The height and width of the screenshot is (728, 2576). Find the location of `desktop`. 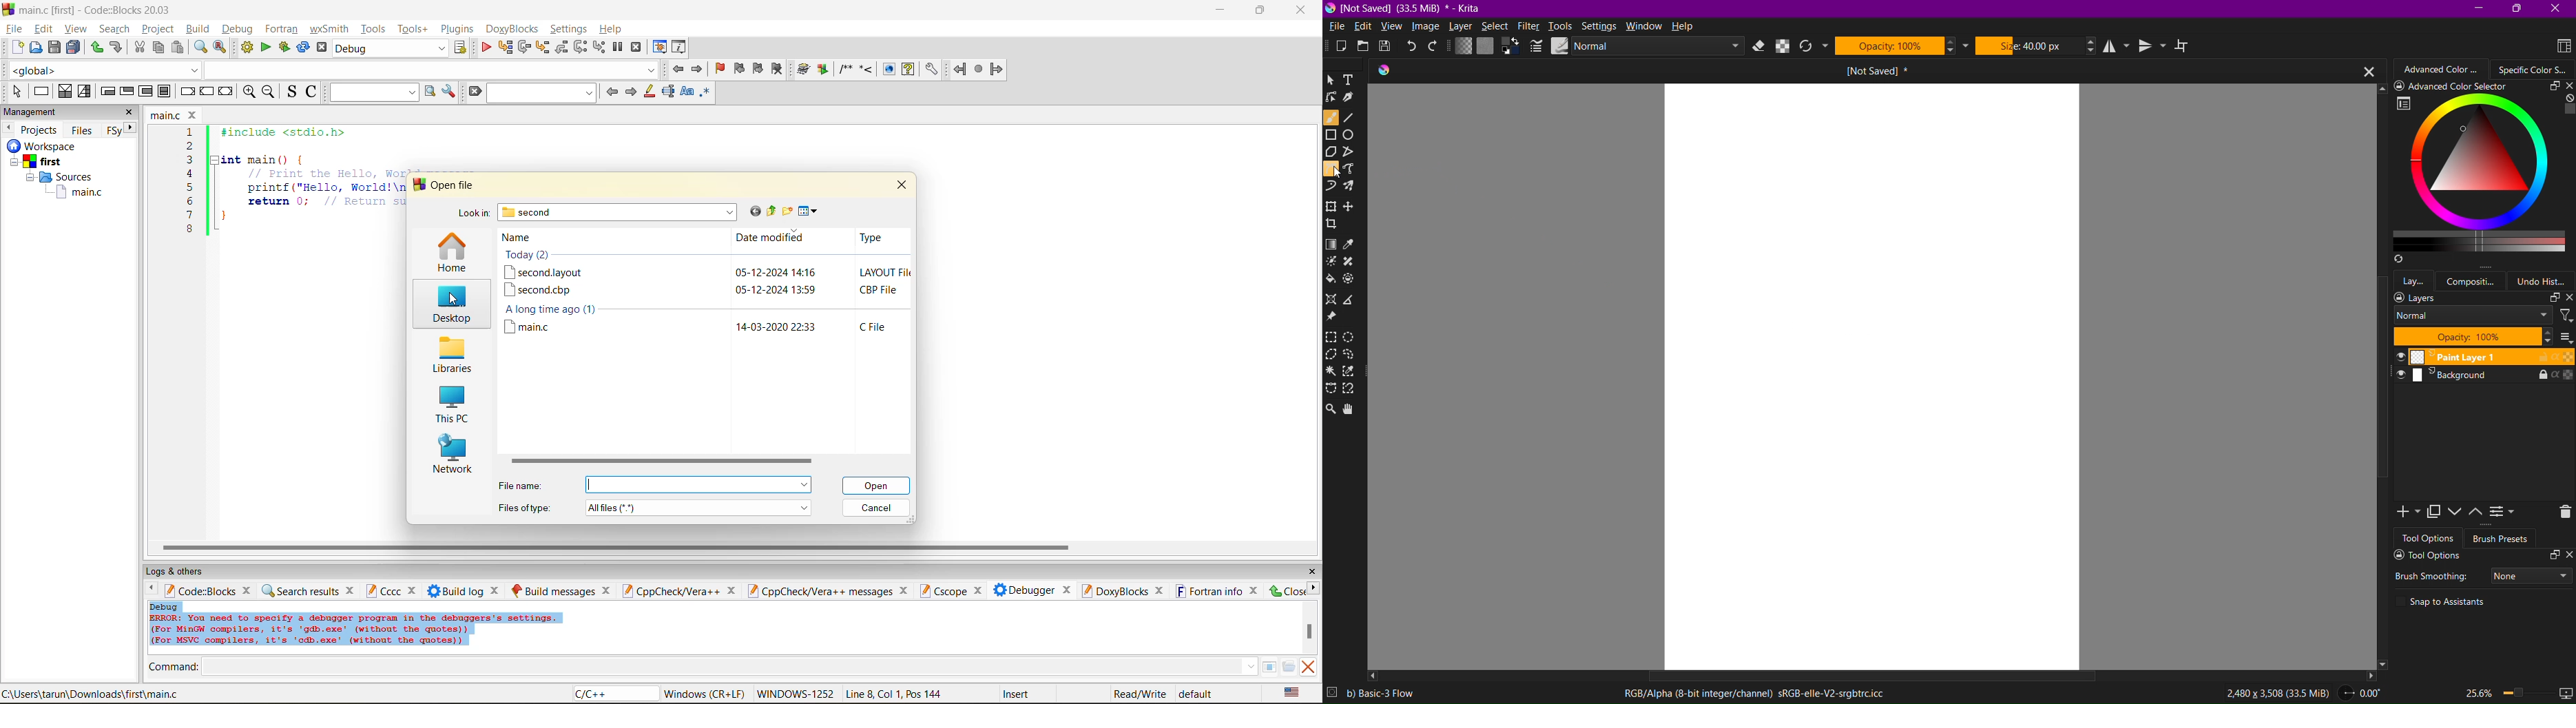

desktop is located at coordinates (450, 306).